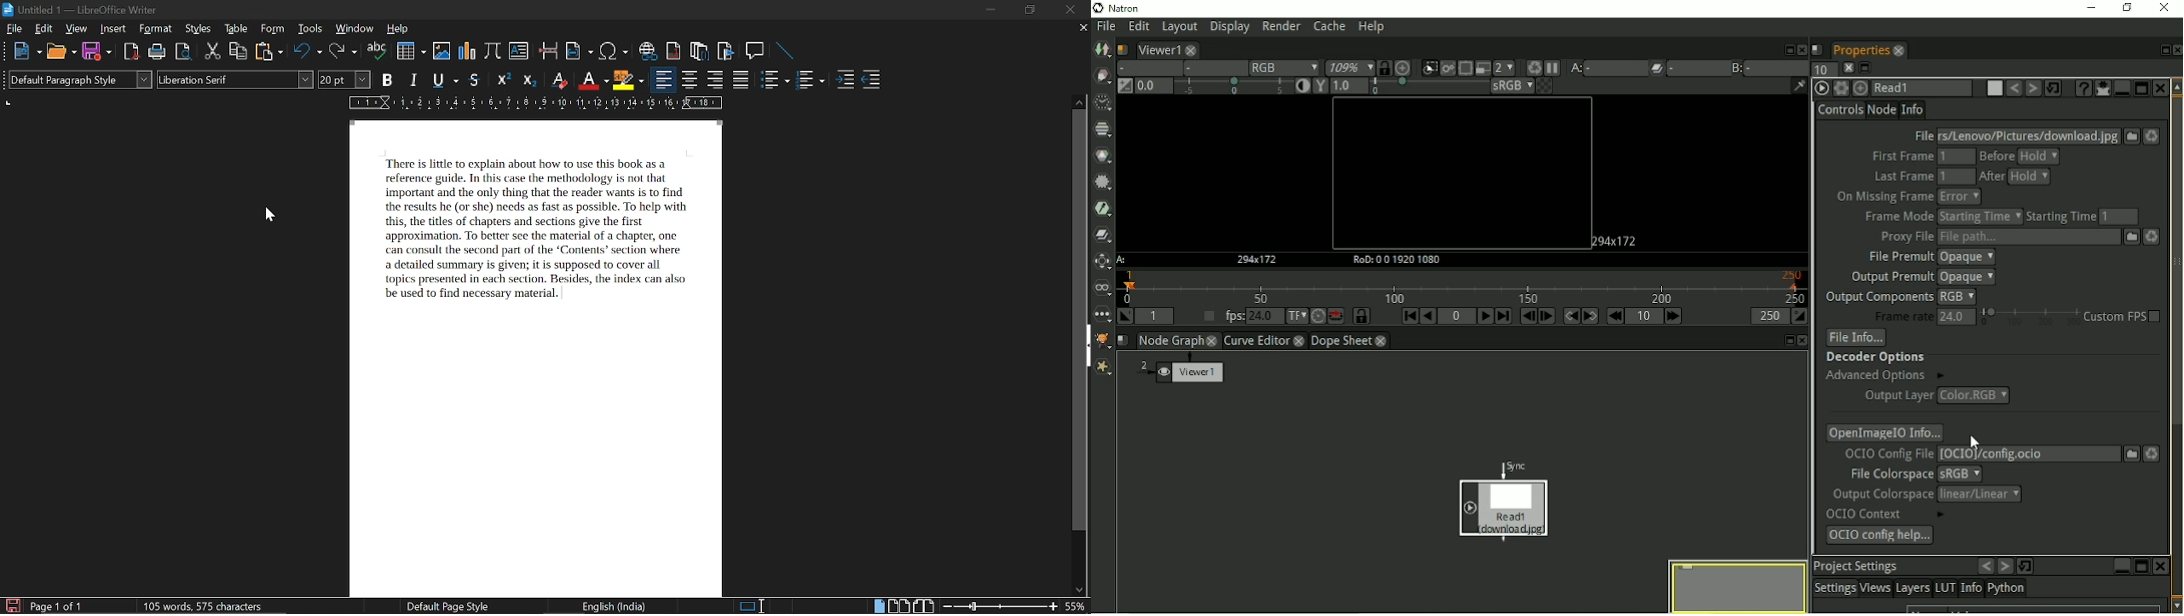 Image resolution: width=2184 pixels, height=616 pixels. Describe the element at coordinates (538, 357) in the screenshot. I see `current document` at that location.